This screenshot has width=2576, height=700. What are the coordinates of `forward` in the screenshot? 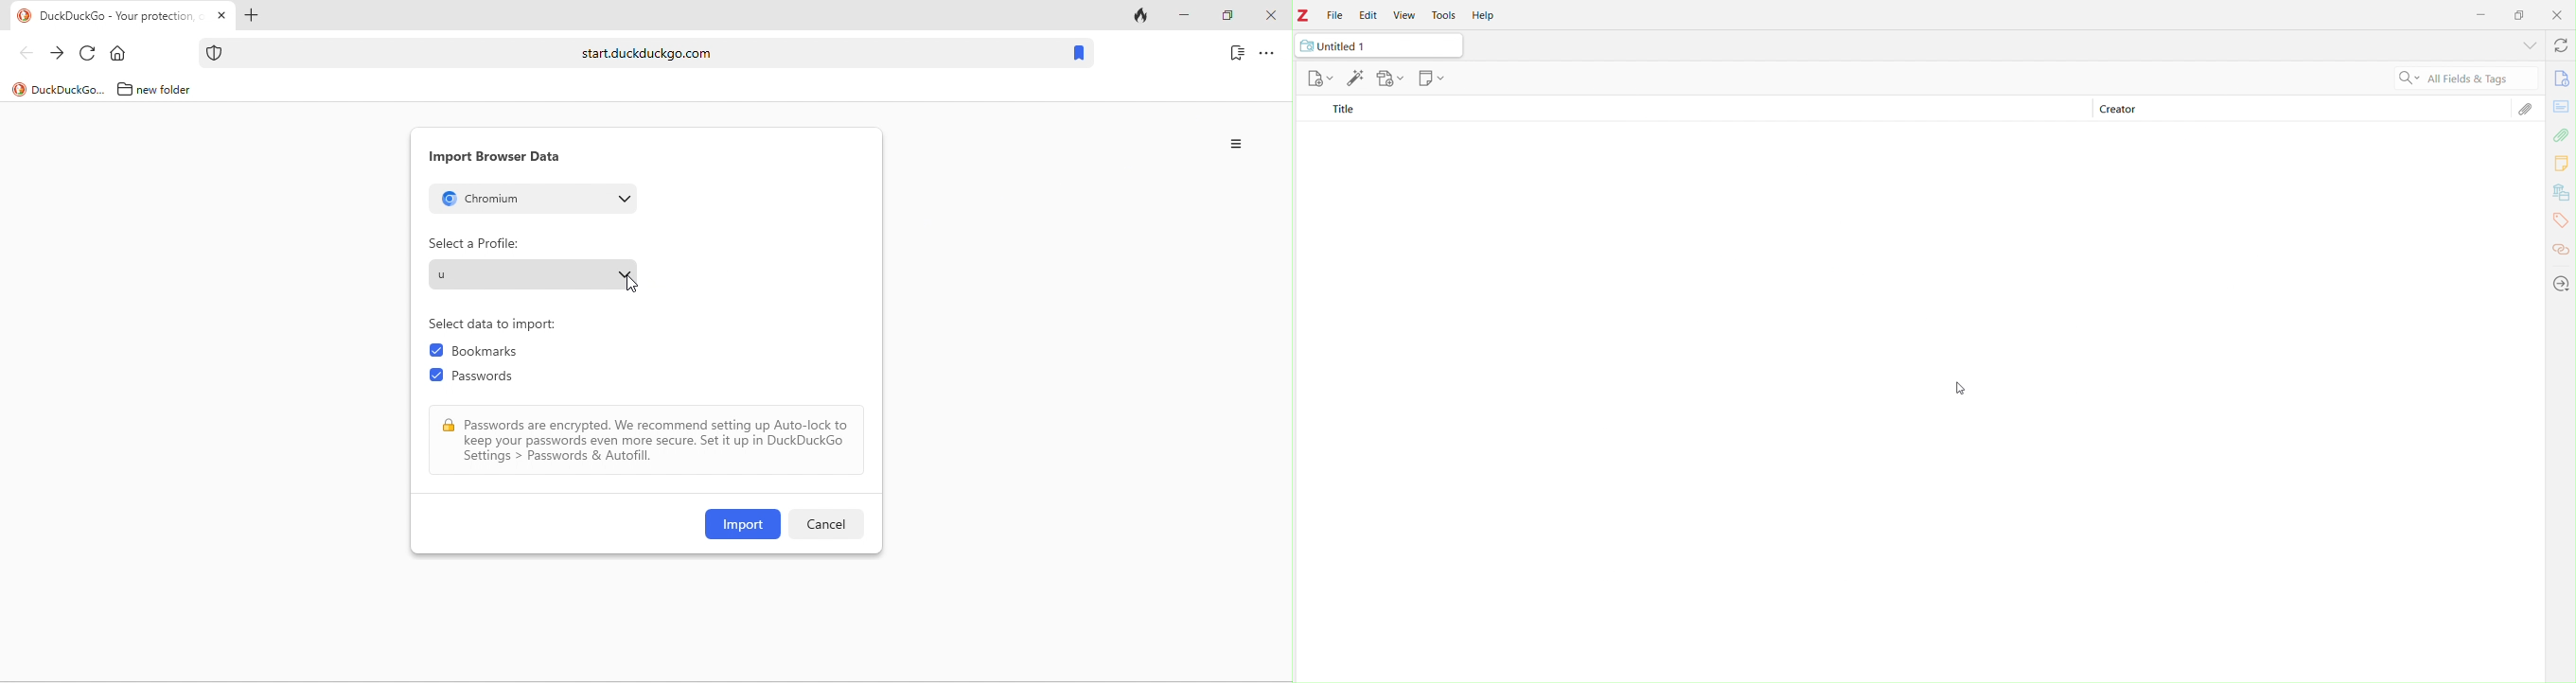 It's located at (57, 54).